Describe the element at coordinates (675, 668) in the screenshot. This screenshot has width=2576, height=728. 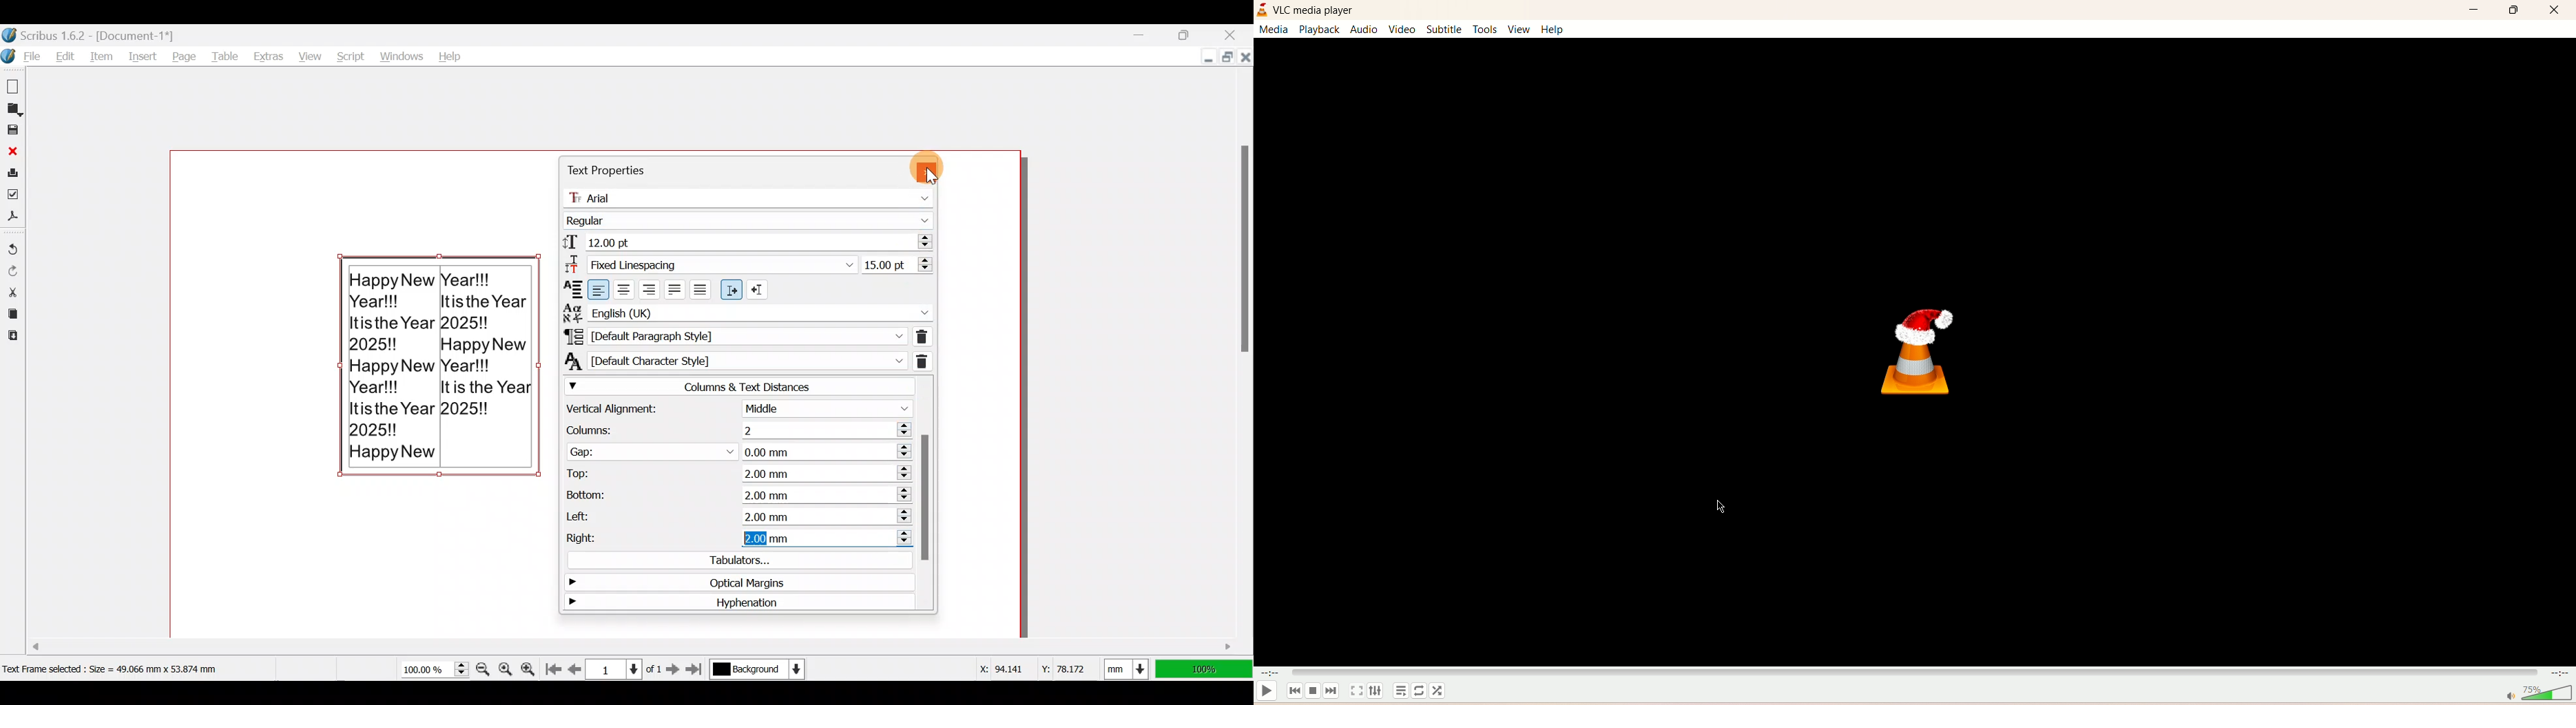
I see `Go to the next page` at that location.